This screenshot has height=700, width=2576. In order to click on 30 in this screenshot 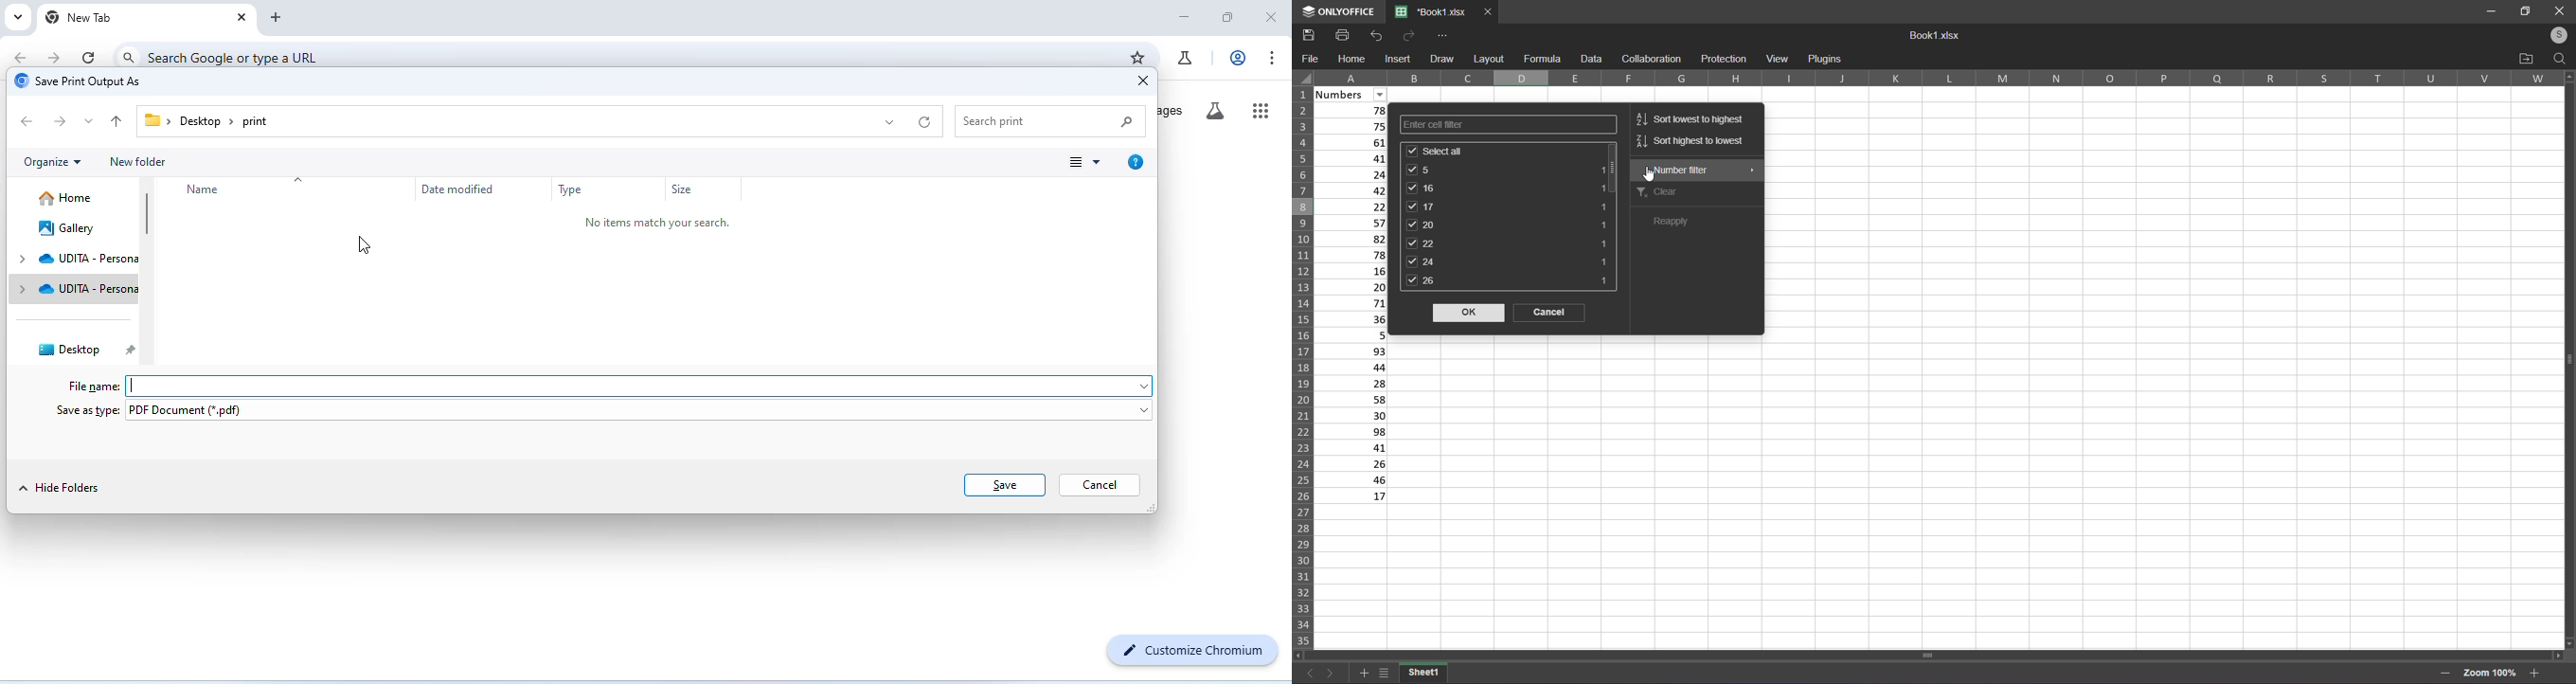, I will do `click(1351, 416)`.